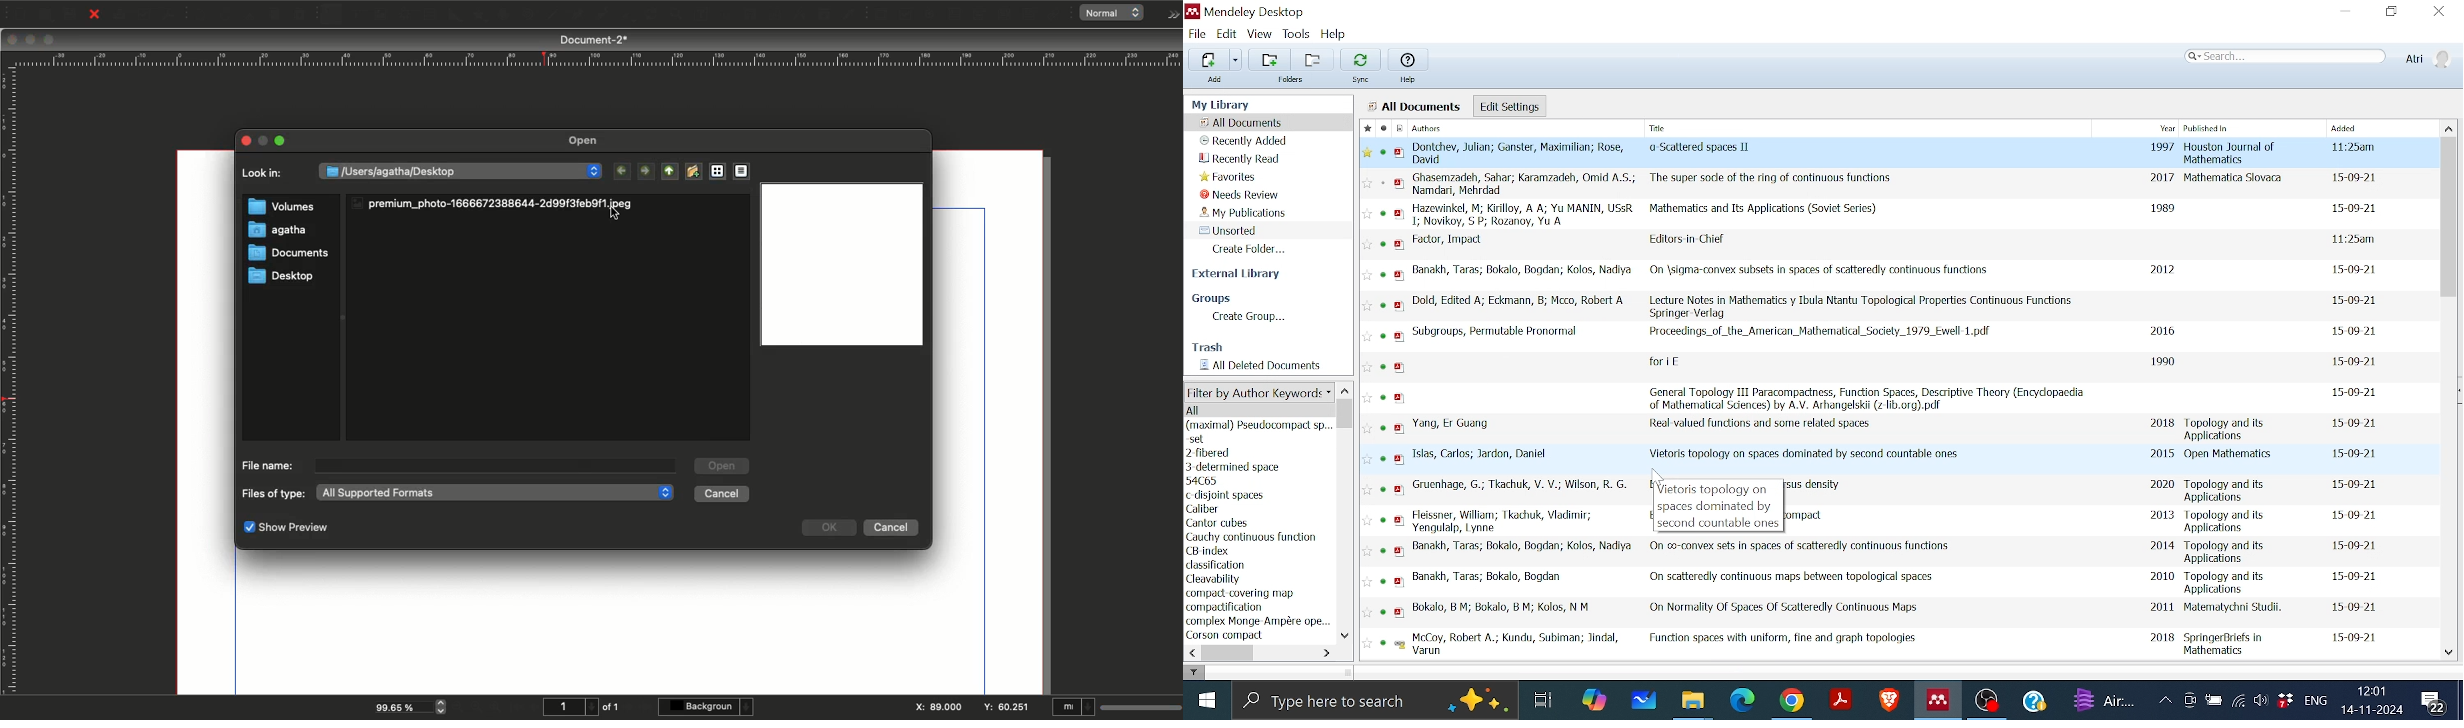 The image size is (2464, 728). Describe the element at coordinates (849, 15) in the screenshot. I see `Eye dropper` at that location.